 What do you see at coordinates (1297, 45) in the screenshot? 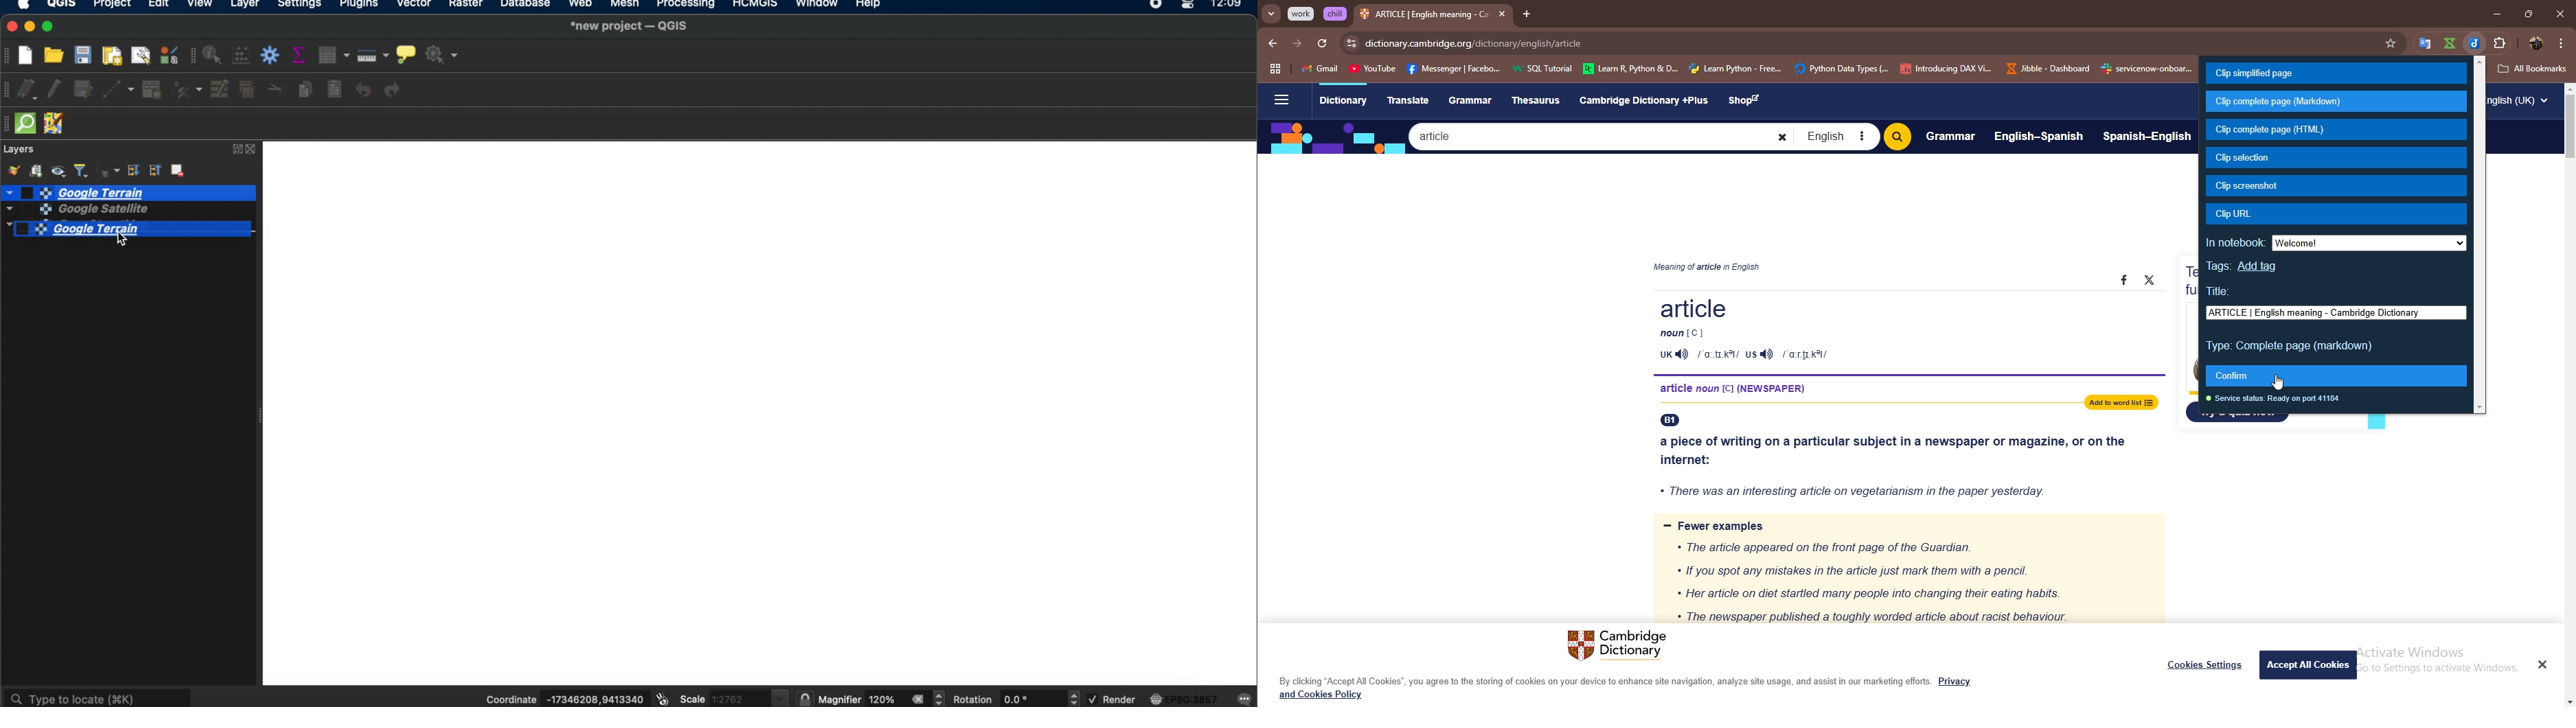
I see `forward` at bounding box center [1297, 45].